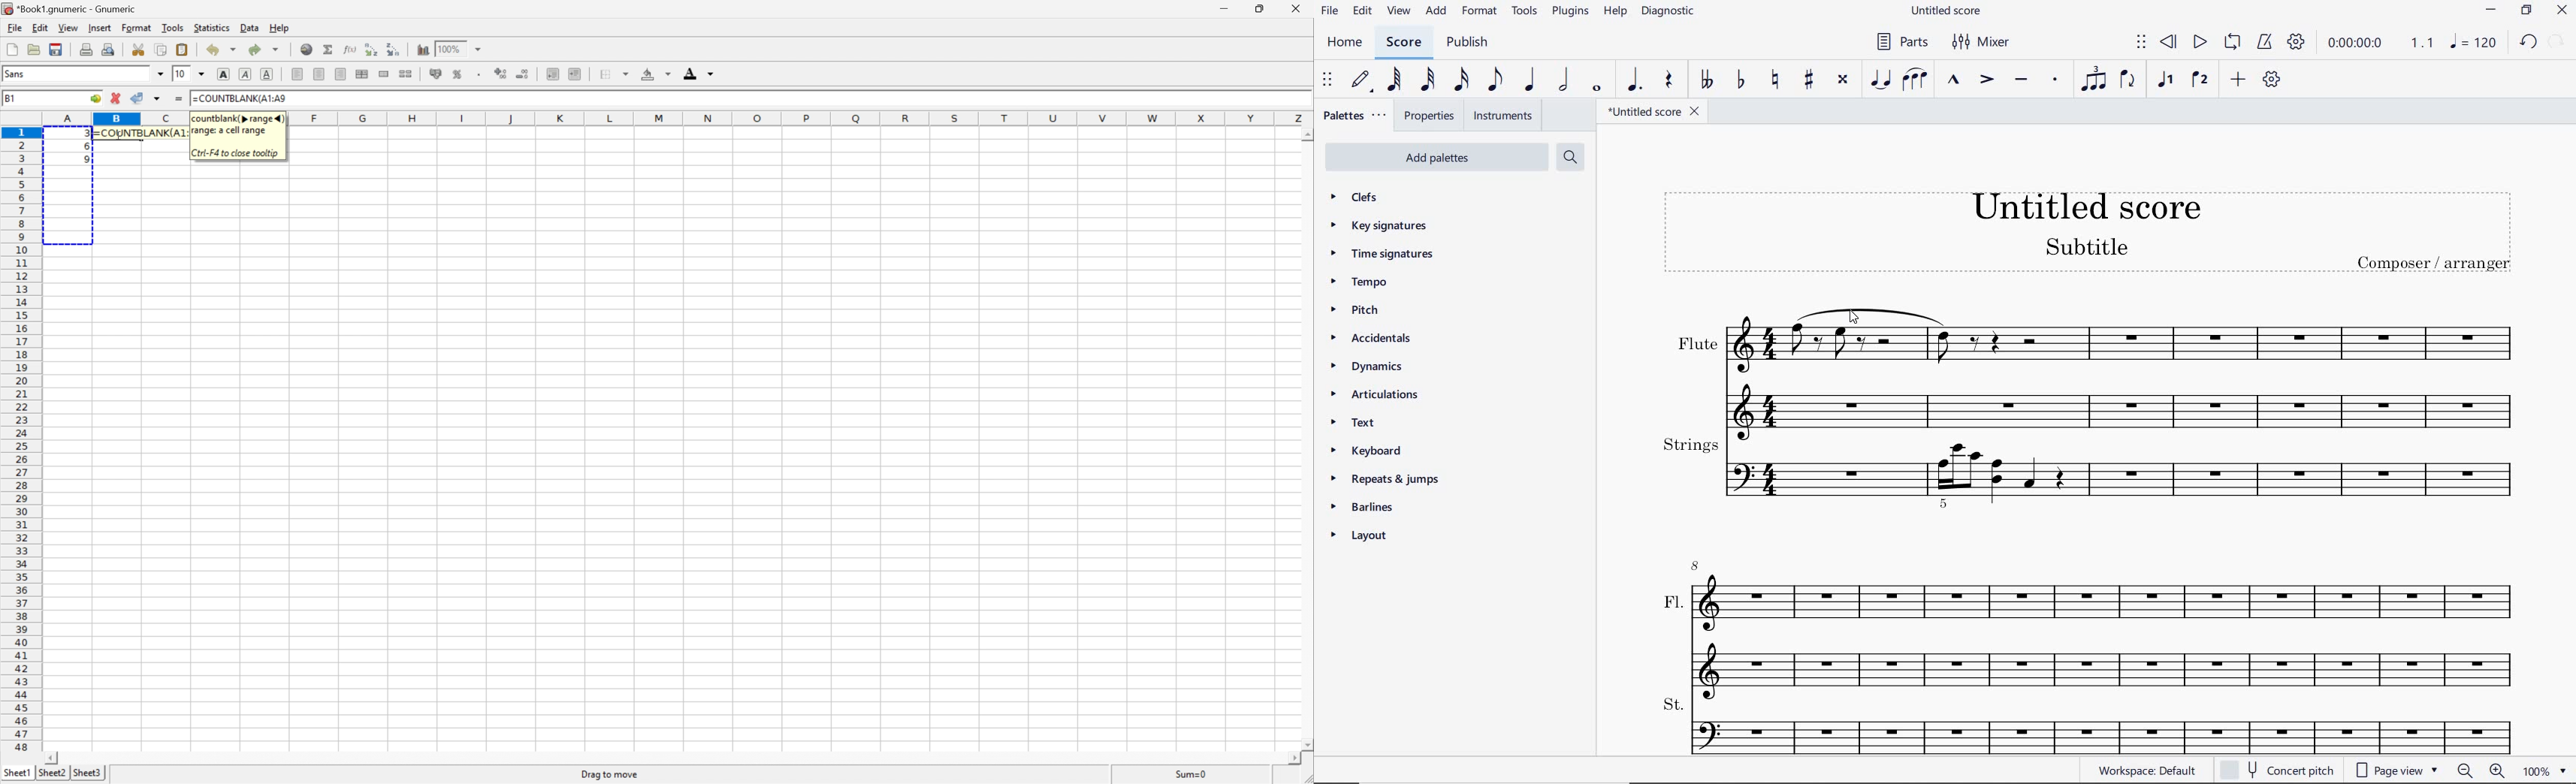 The image size is (2576, 784). Describe the element at coordinates (109, 48) in the screenshot. I see `Print preview` at that location.